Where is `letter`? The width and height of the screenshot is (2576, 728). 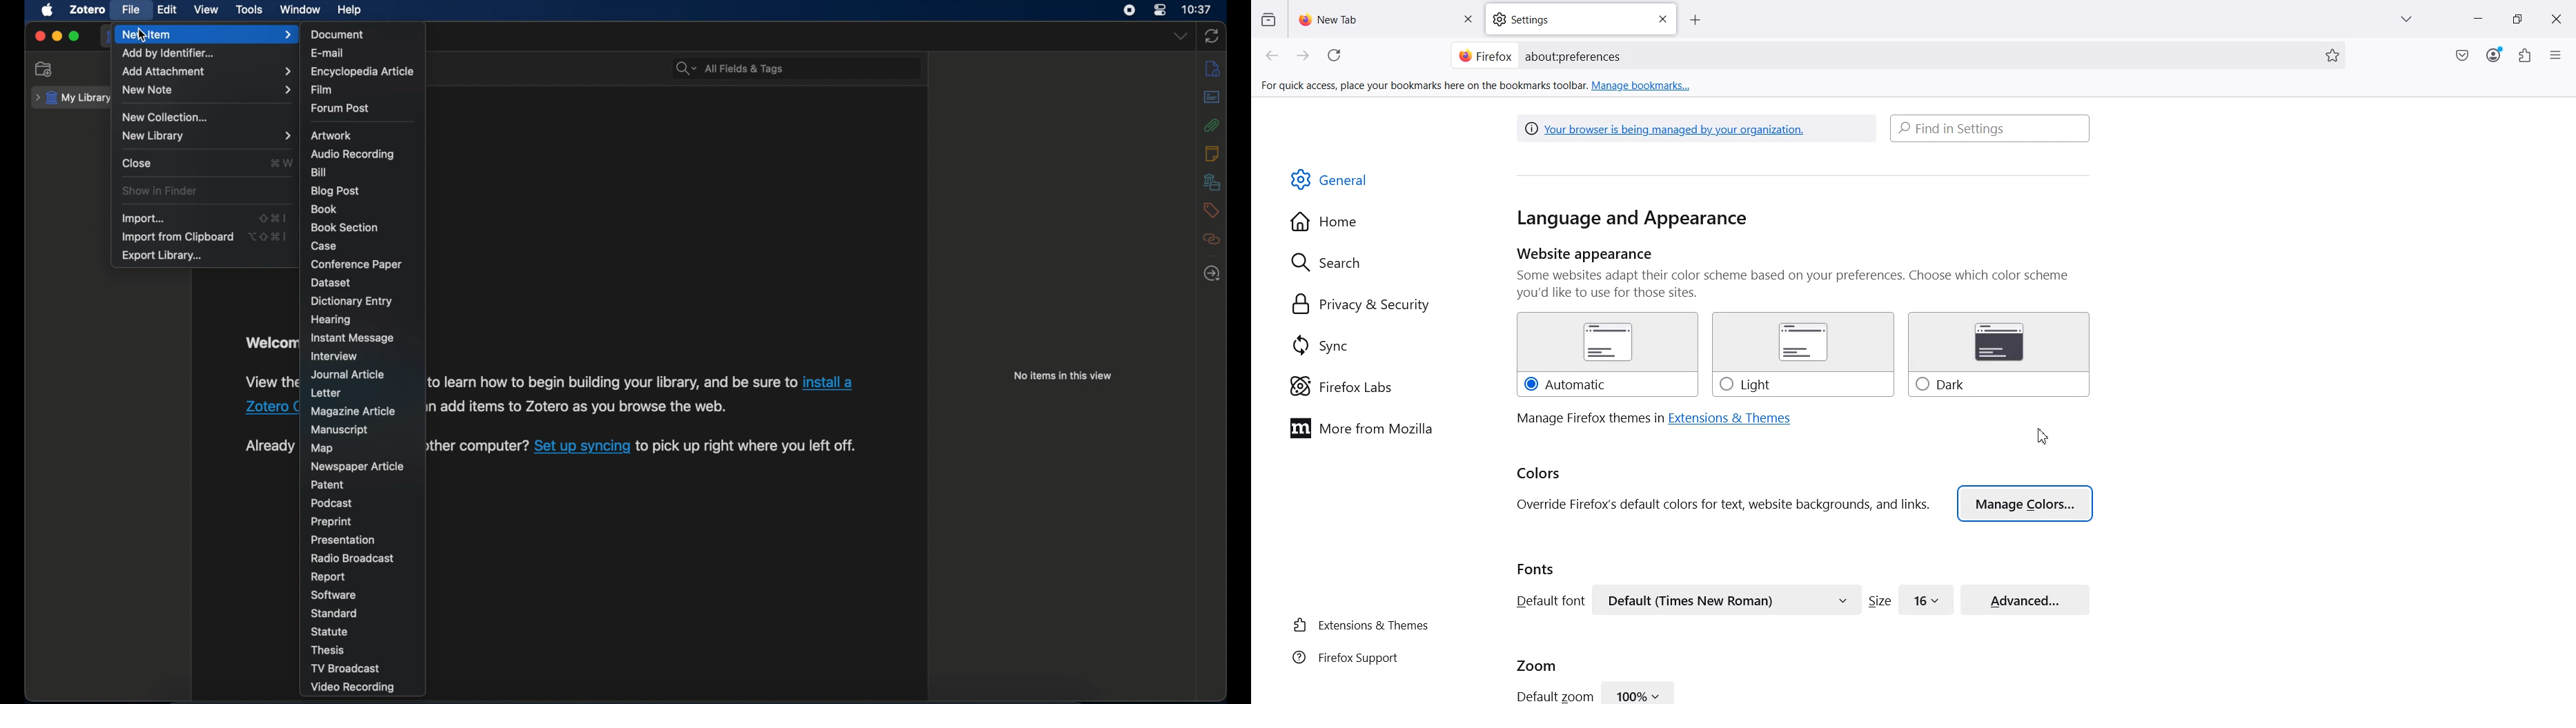 letter is located at coordinates (326, 392).